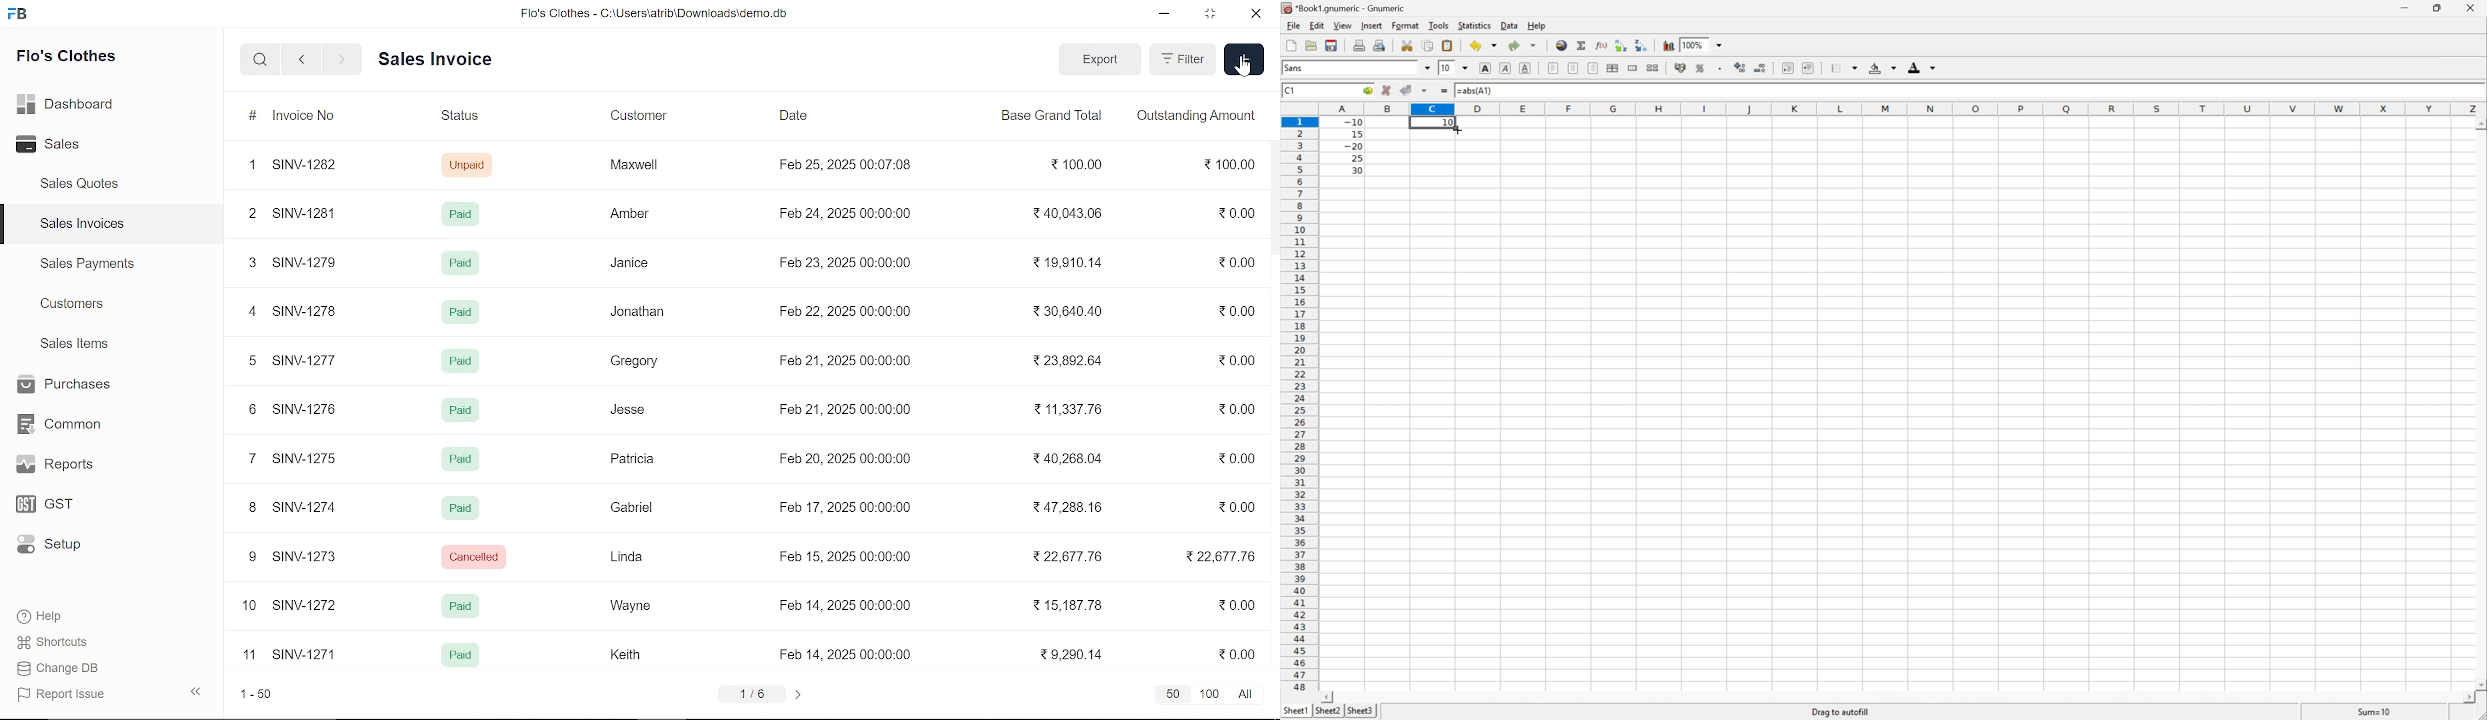  I want to click on Change DB, so click(64, 668).